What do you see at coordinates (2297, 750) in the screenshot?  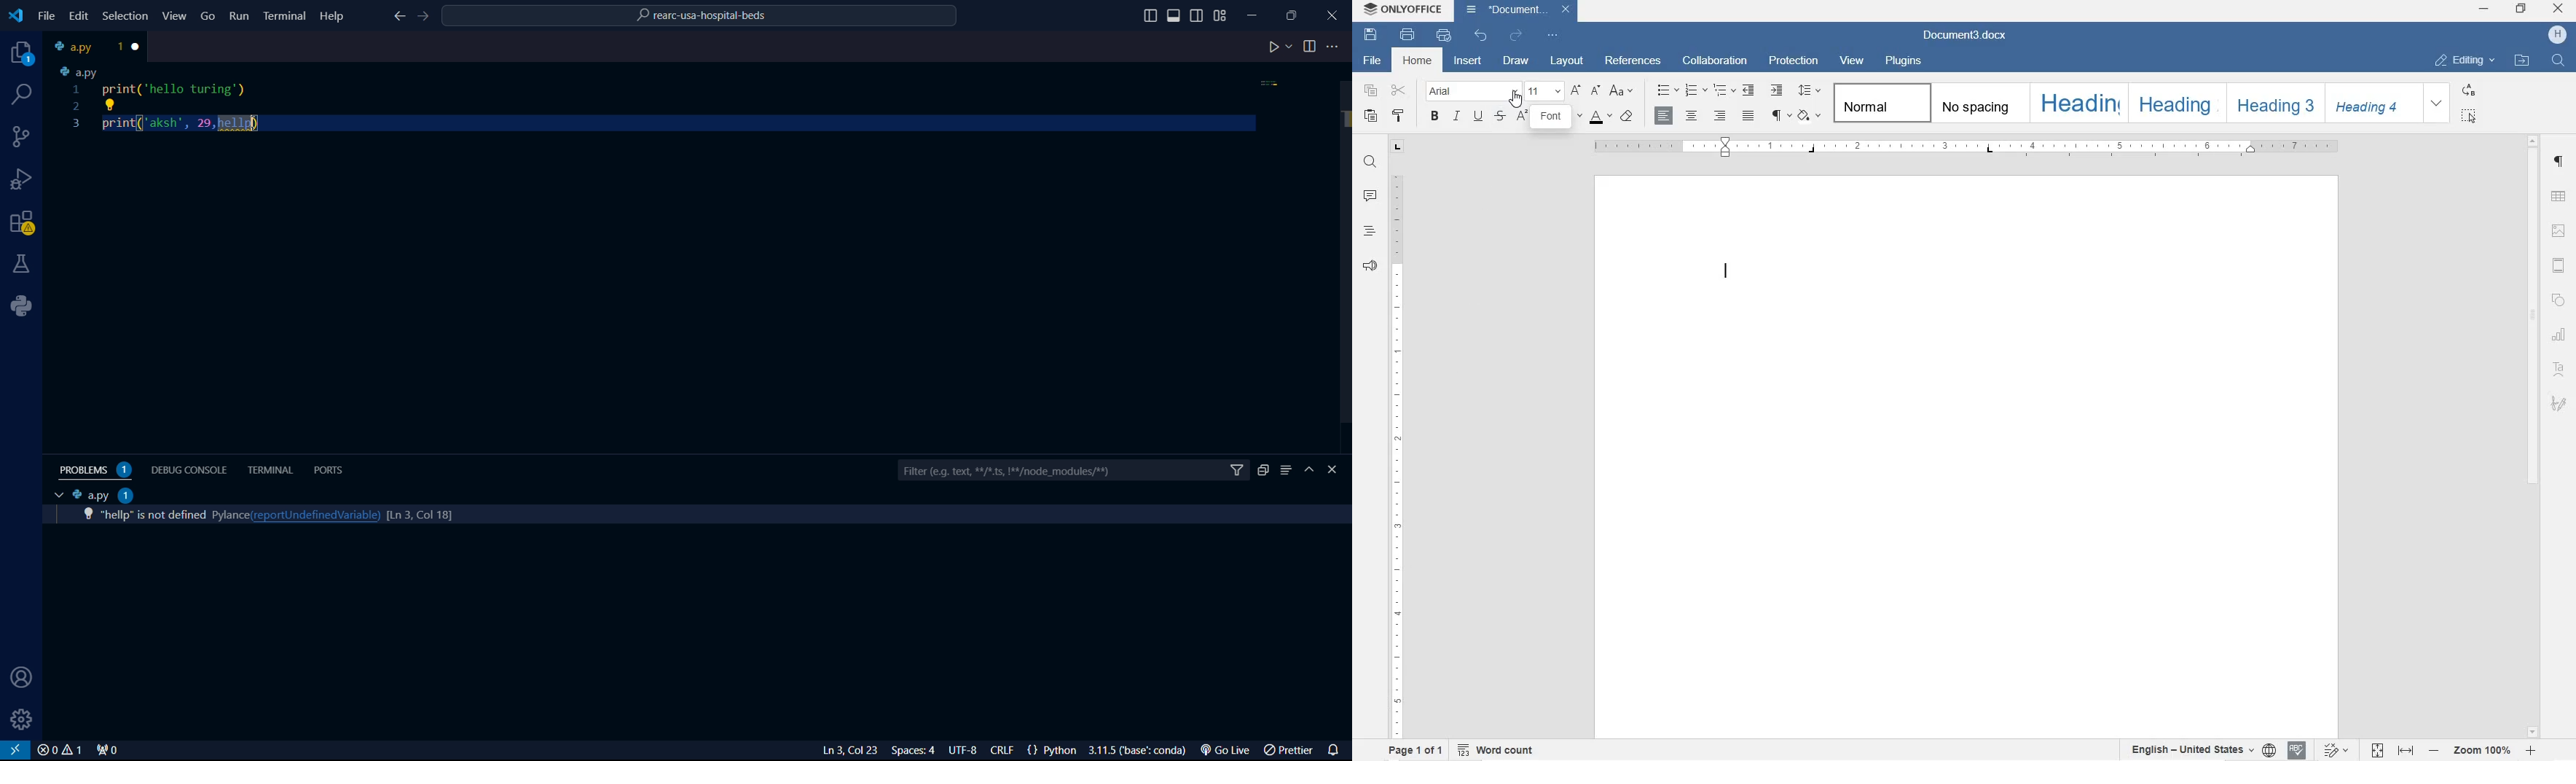 I see `SPELL CHECK` at bounding box center [2297, 750].